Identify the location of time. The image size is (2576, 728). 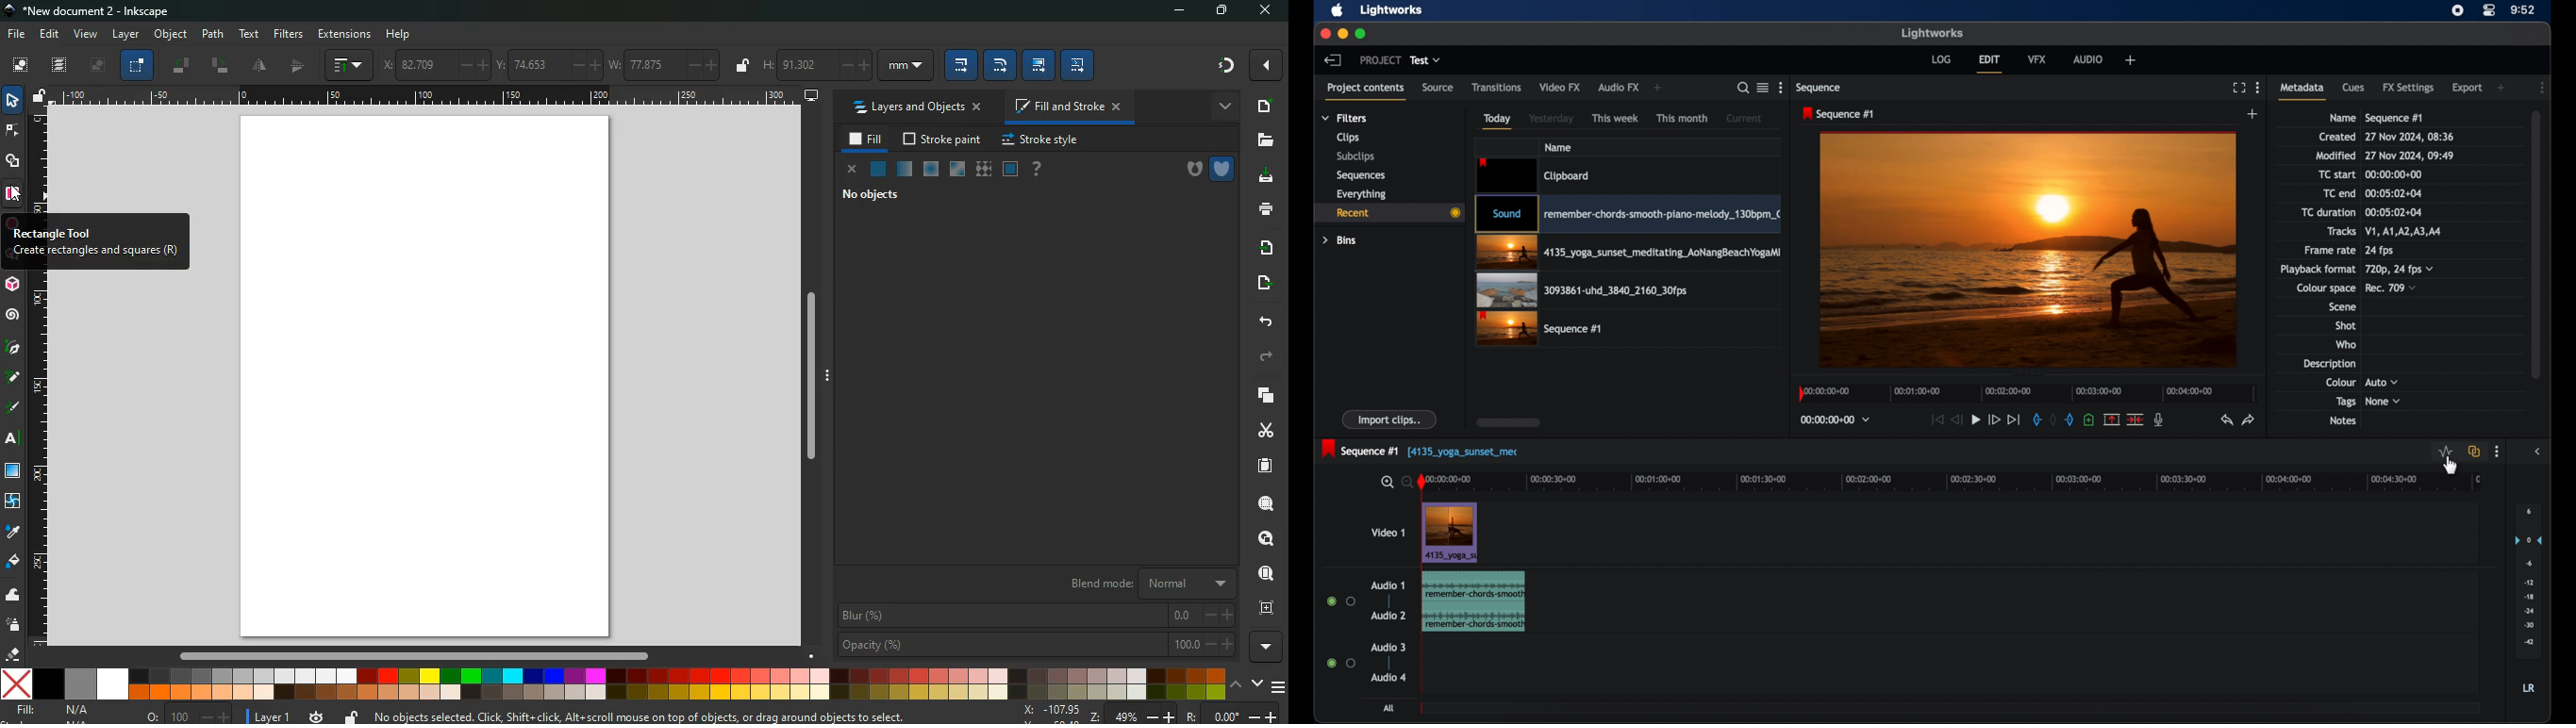
(2523, 9).